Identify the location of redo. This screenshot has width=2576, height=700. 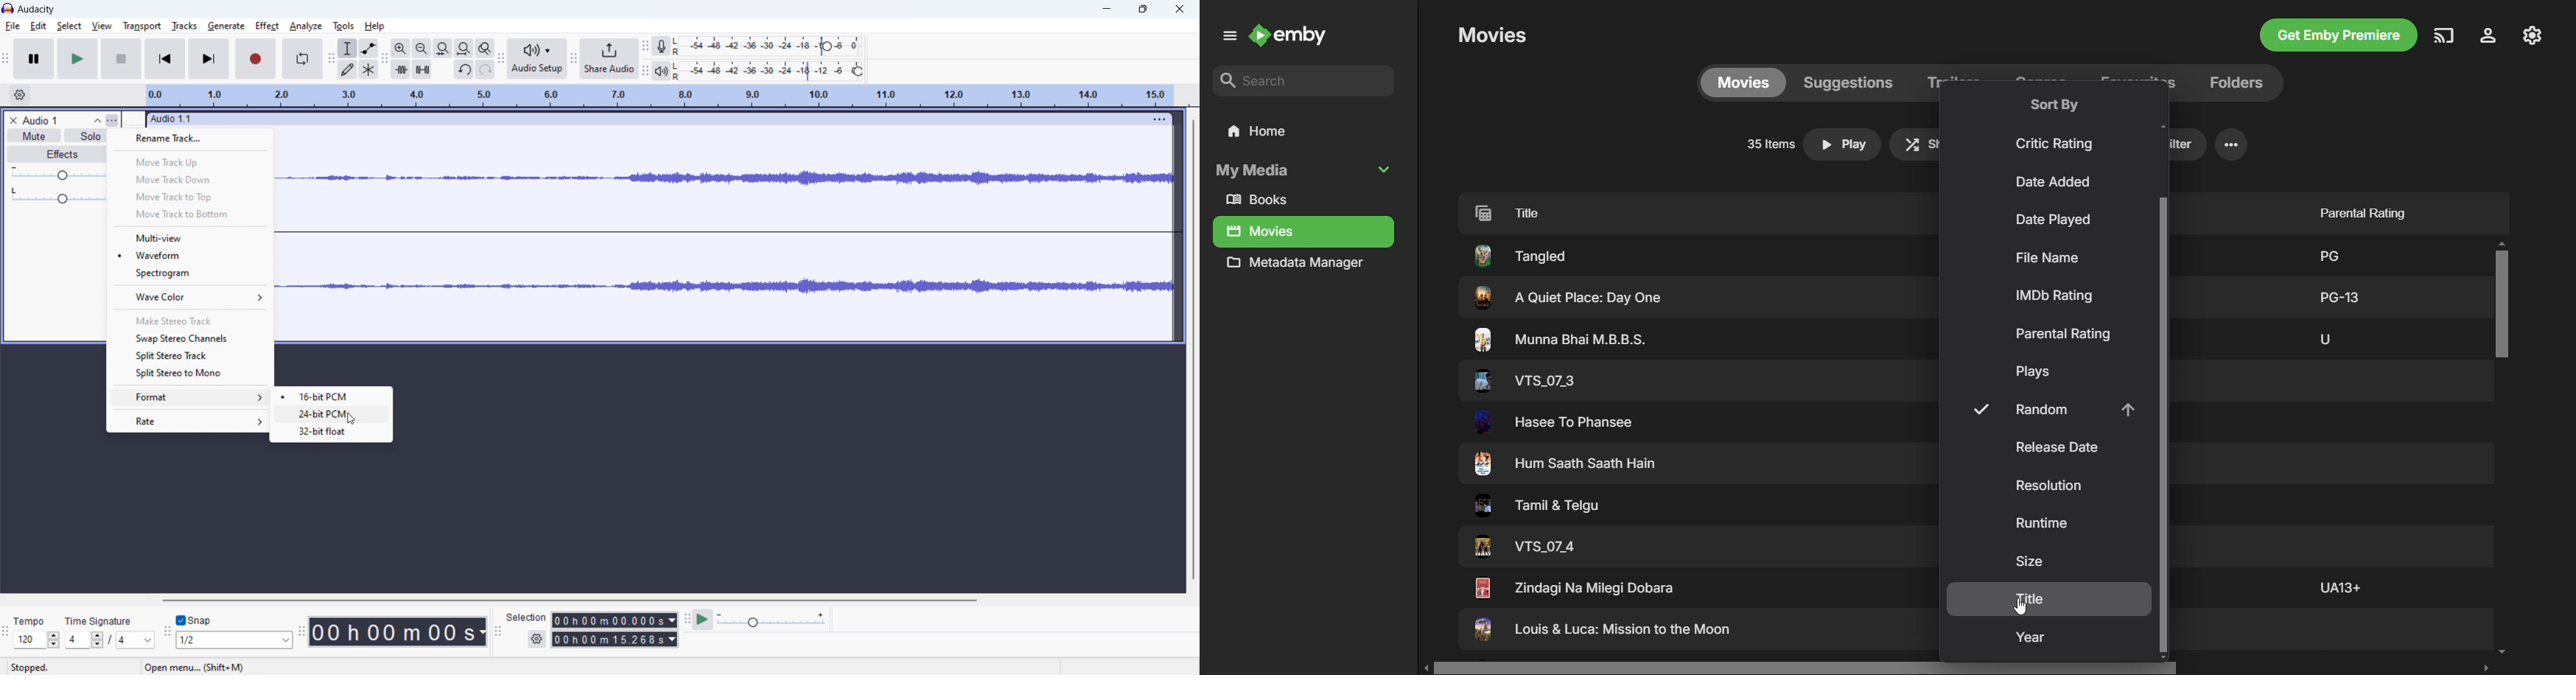
(486, 69).